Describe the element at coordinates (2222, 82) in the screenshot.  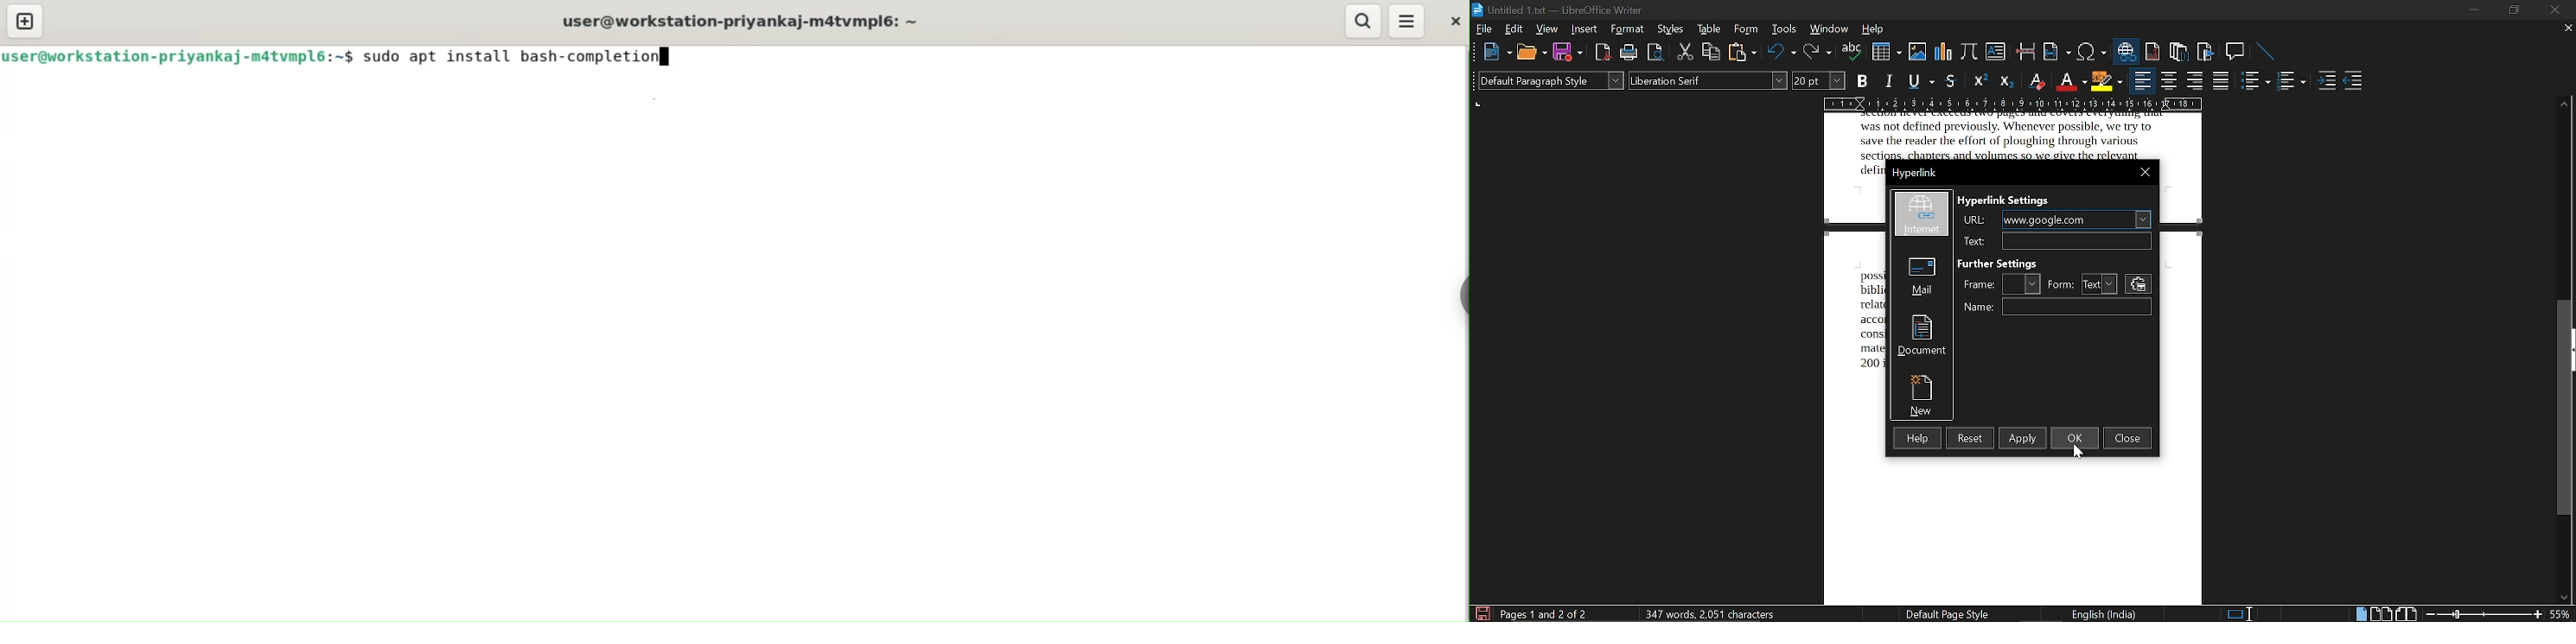
I see `justified` at that location.